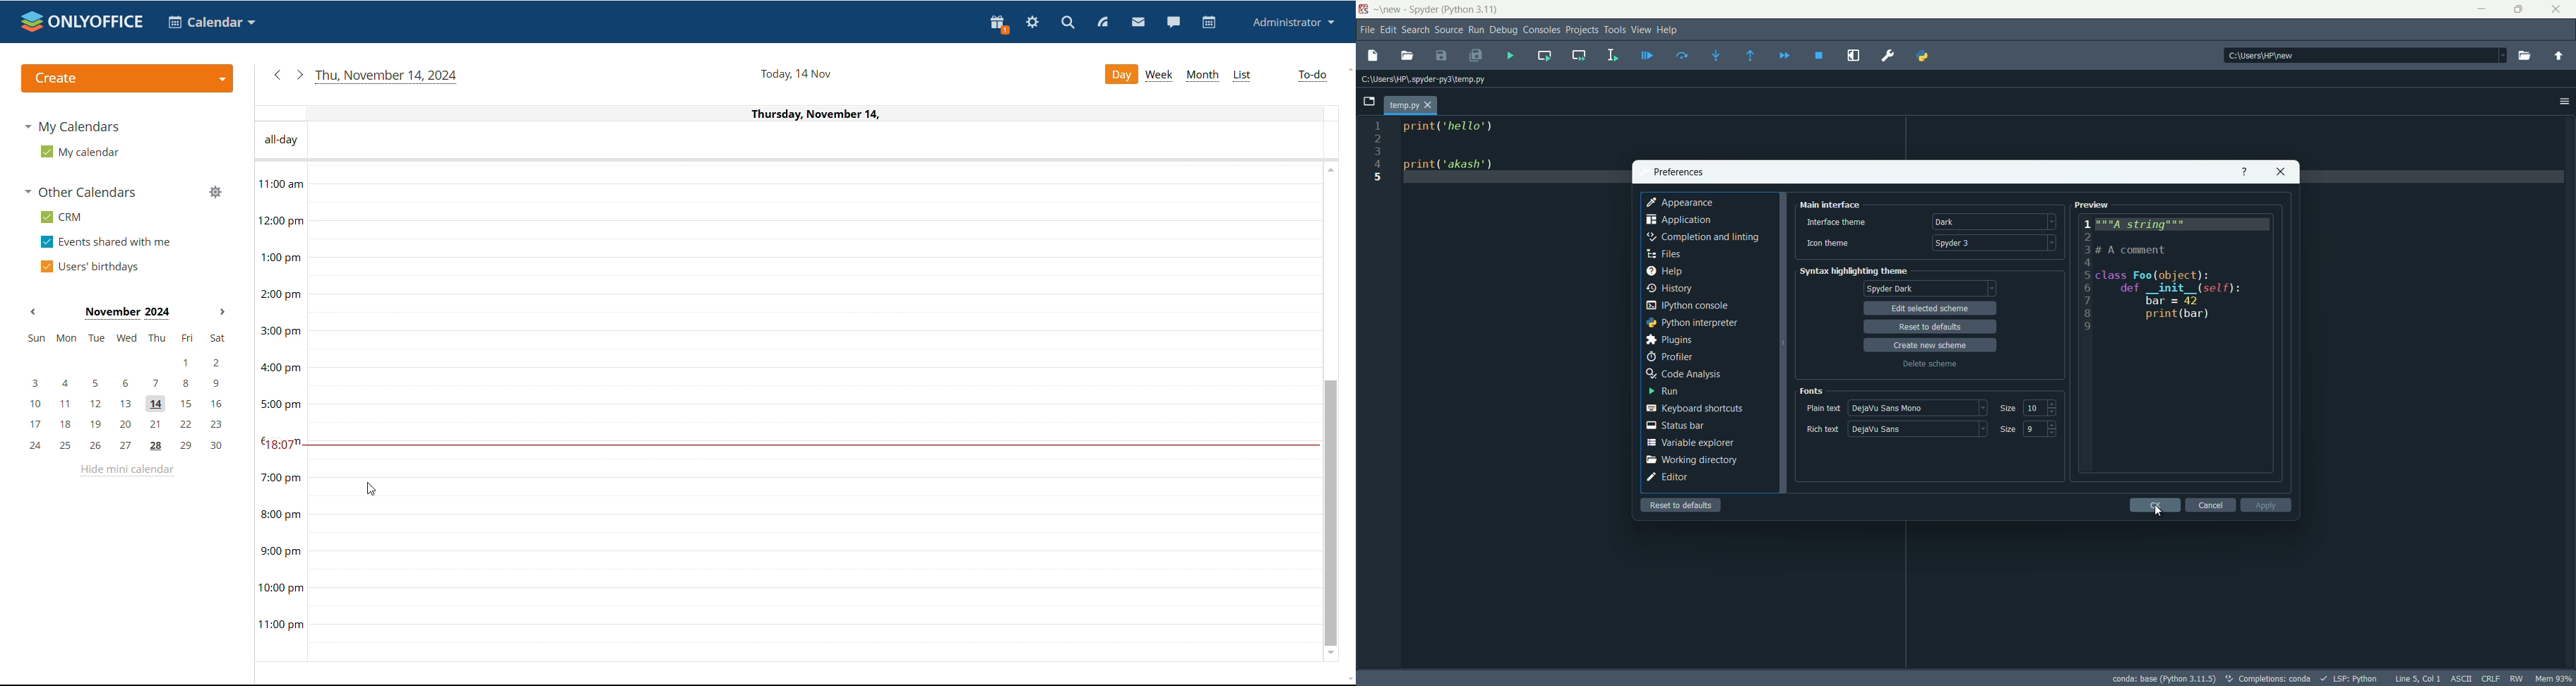 Image resolution: width=2576 pixels, height=700 pixels. Describe the element at coordinates (1687, 305) in the screenshot. I see `ipython console` at that location.